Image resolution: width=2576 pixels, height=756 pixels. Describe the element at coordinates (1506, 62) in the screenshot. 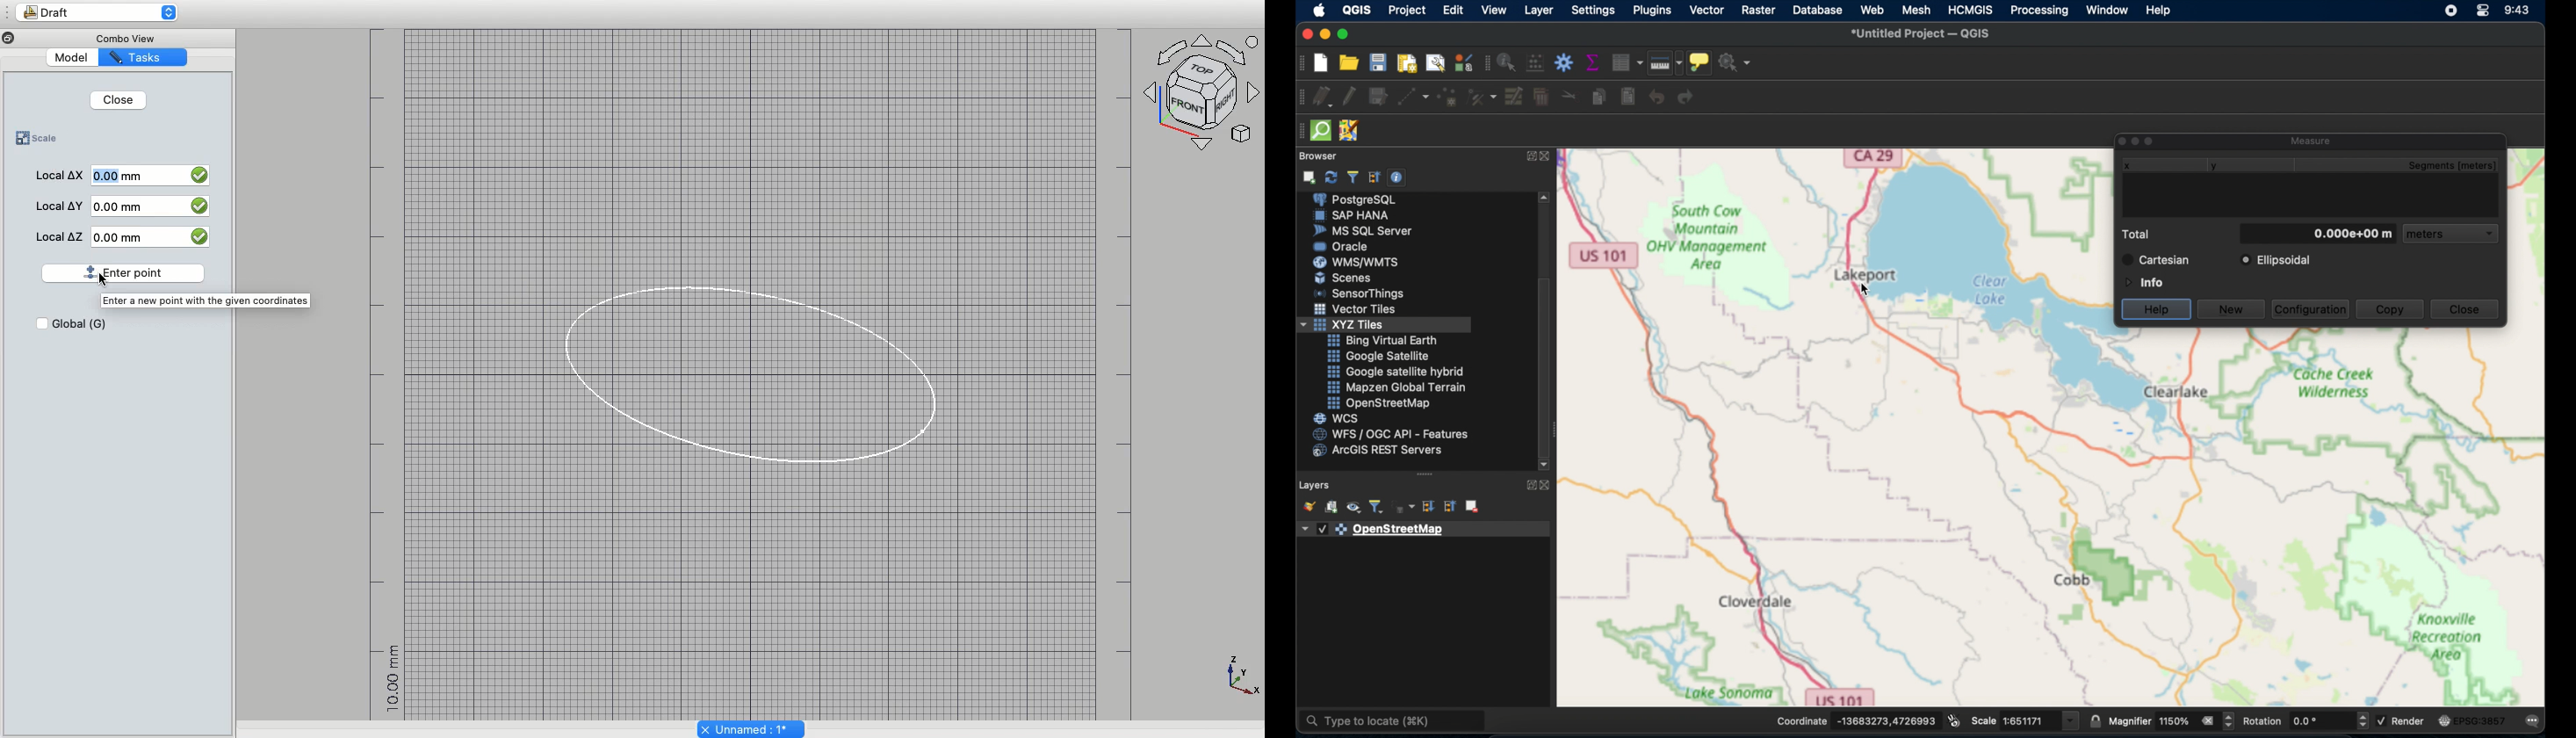

I see `identify feature` at that location.